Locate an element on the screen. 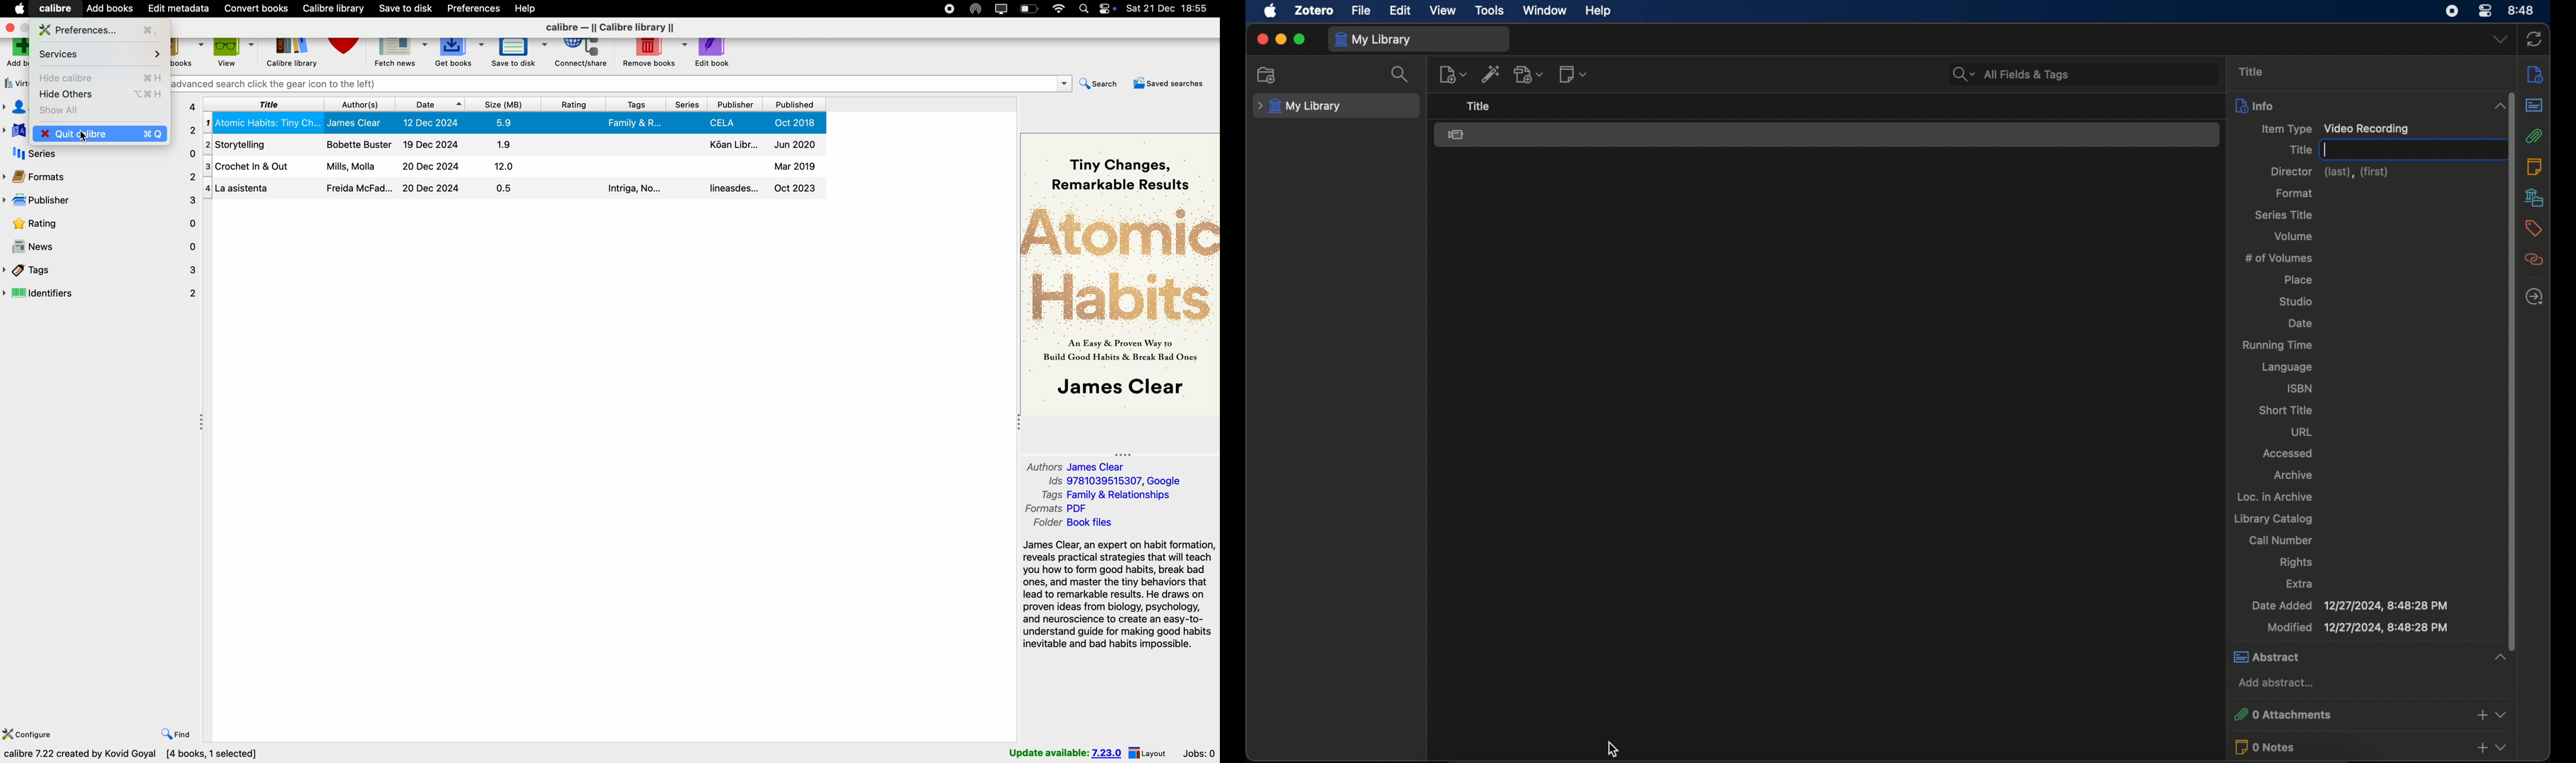  attachments is located at coordinates (2534, 136).